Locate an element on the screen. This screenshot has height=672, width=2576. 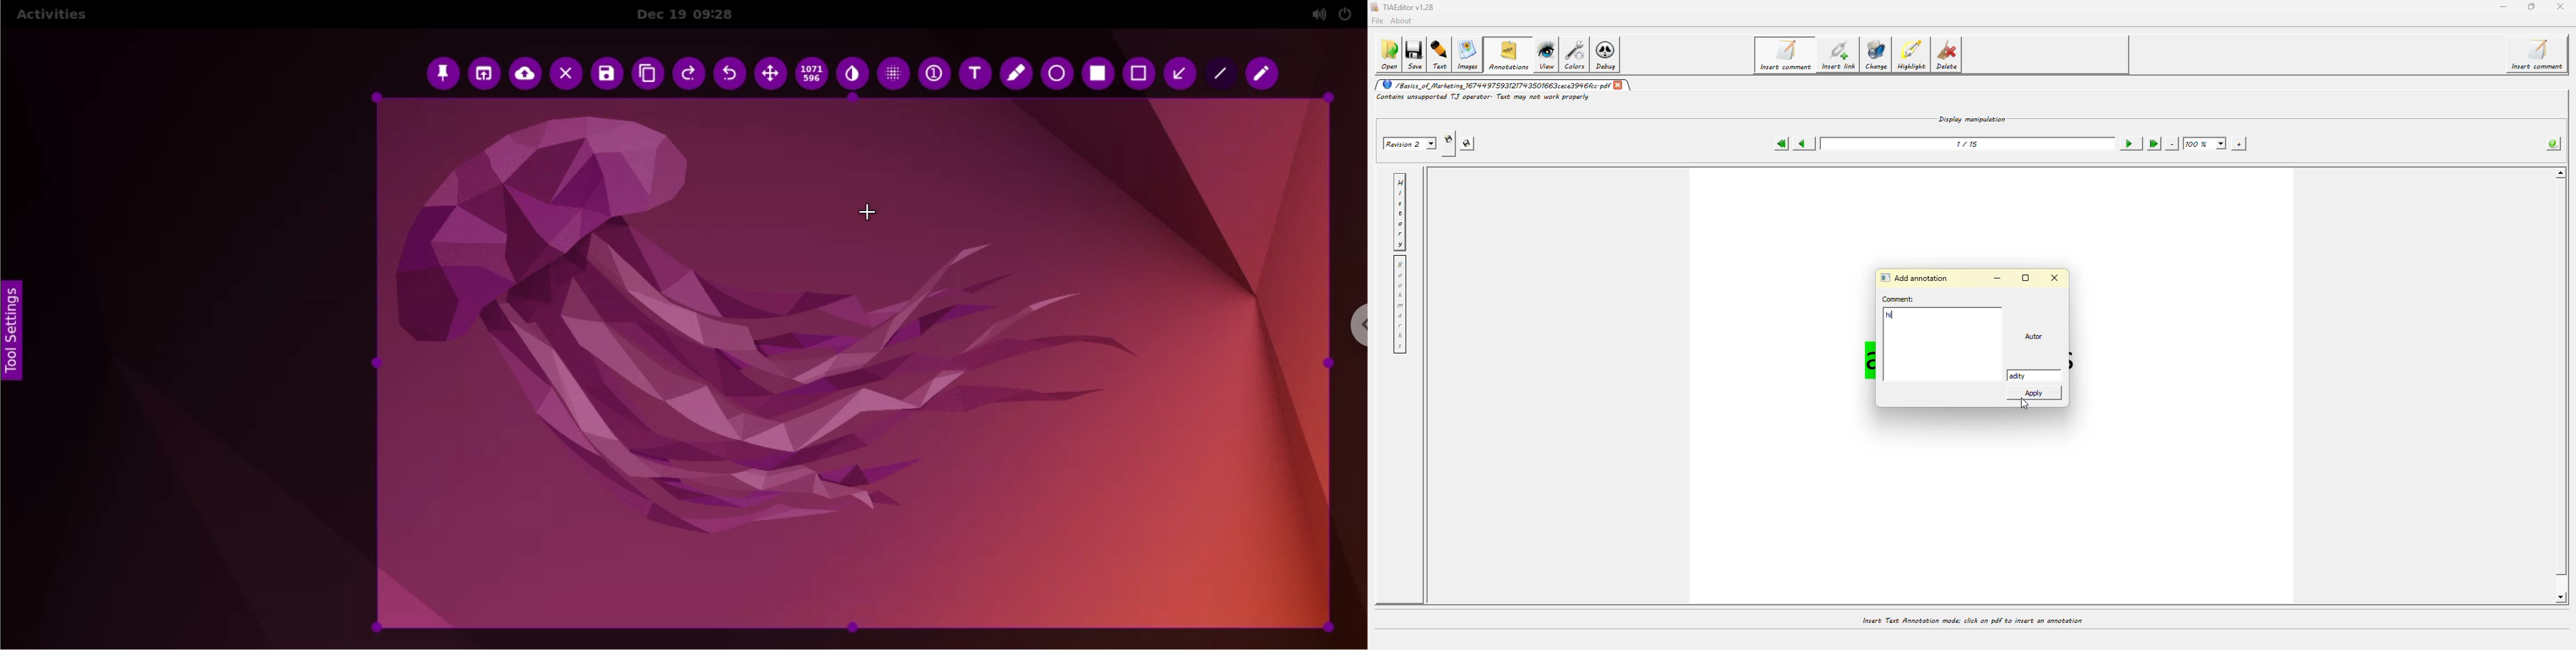
cancel capture is located at coordinates (567, 73).